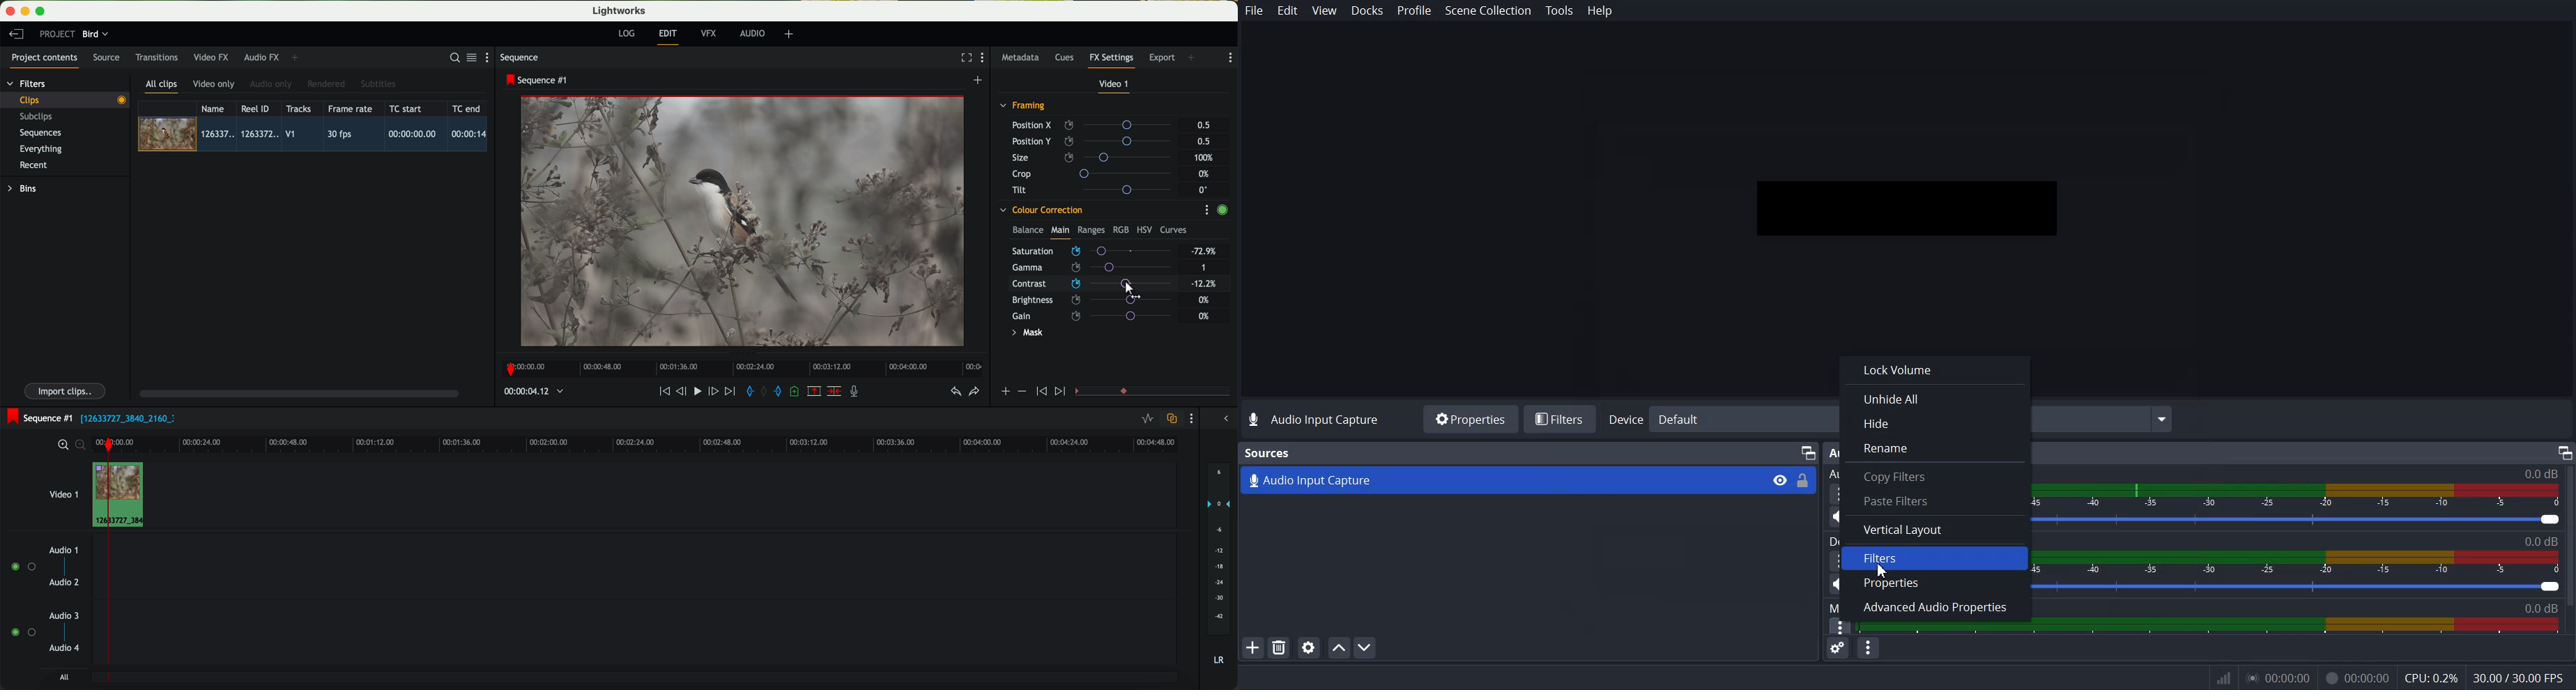  What do you see at coordinates (1098, 316) in the screenshot?
I see `gain` at bounding box center [1098, 316].